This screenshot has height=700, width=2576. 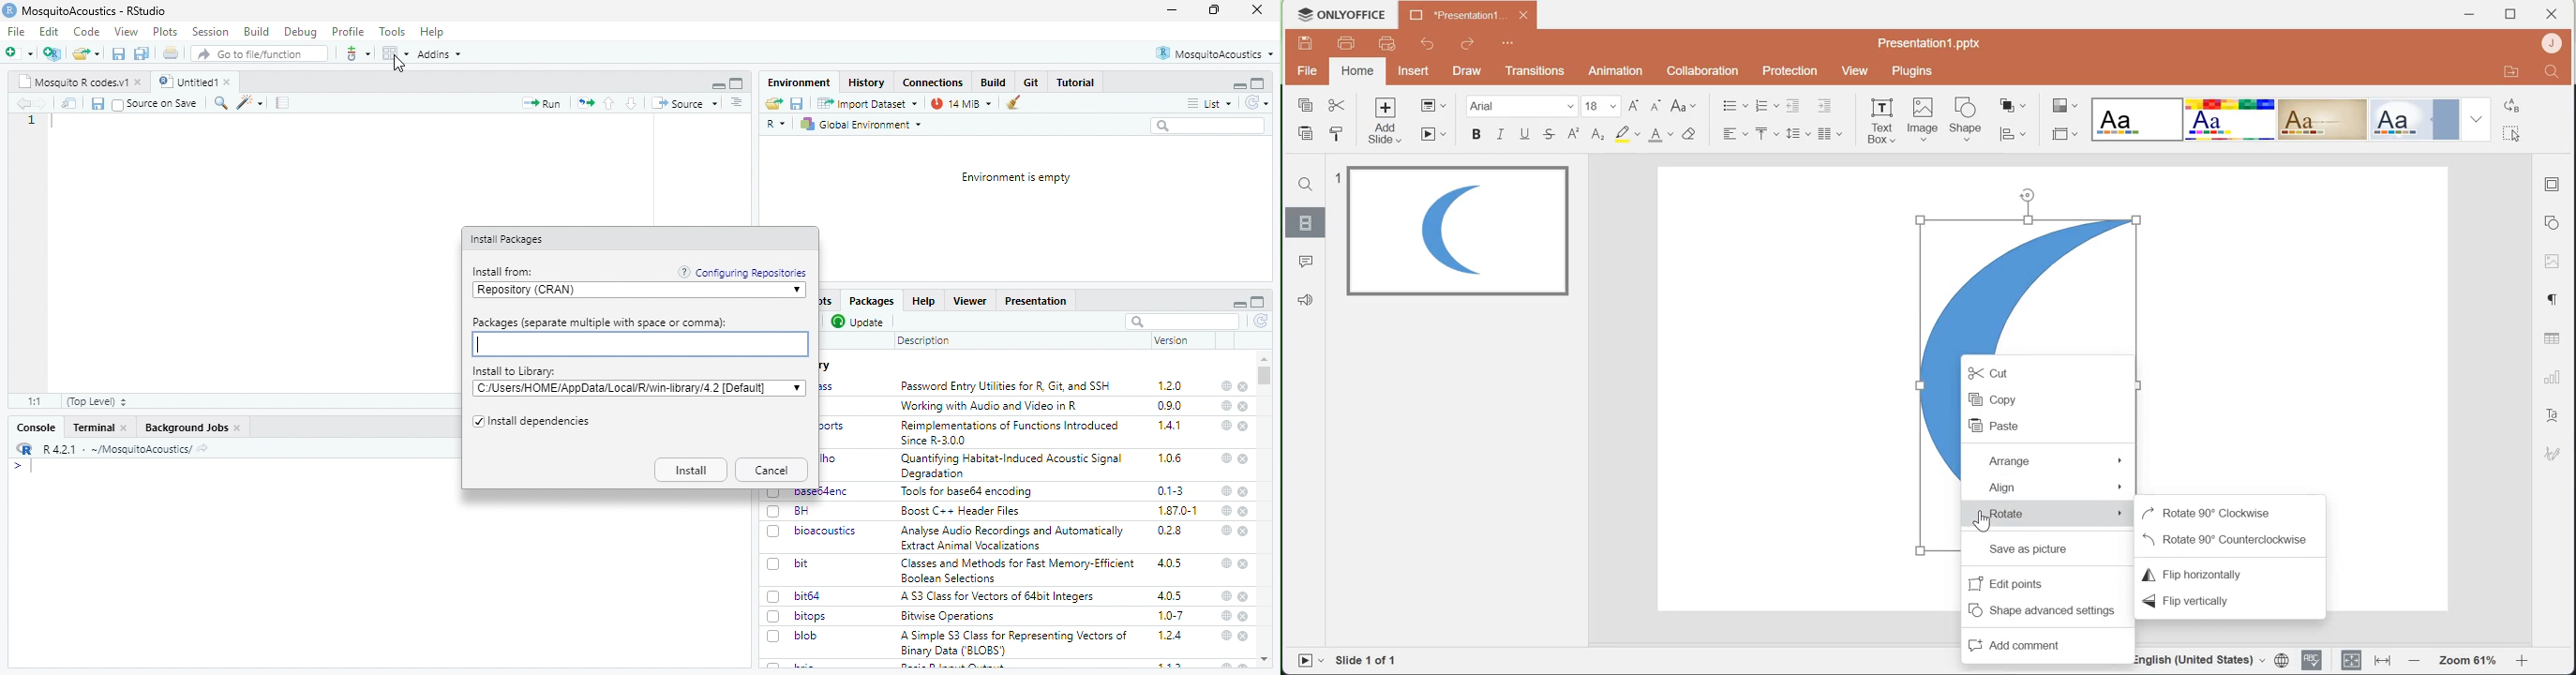 What do you see at coordinates (2475, 119) in the screenshot?
I see `Drop down` at bounding box center [2475, 119].